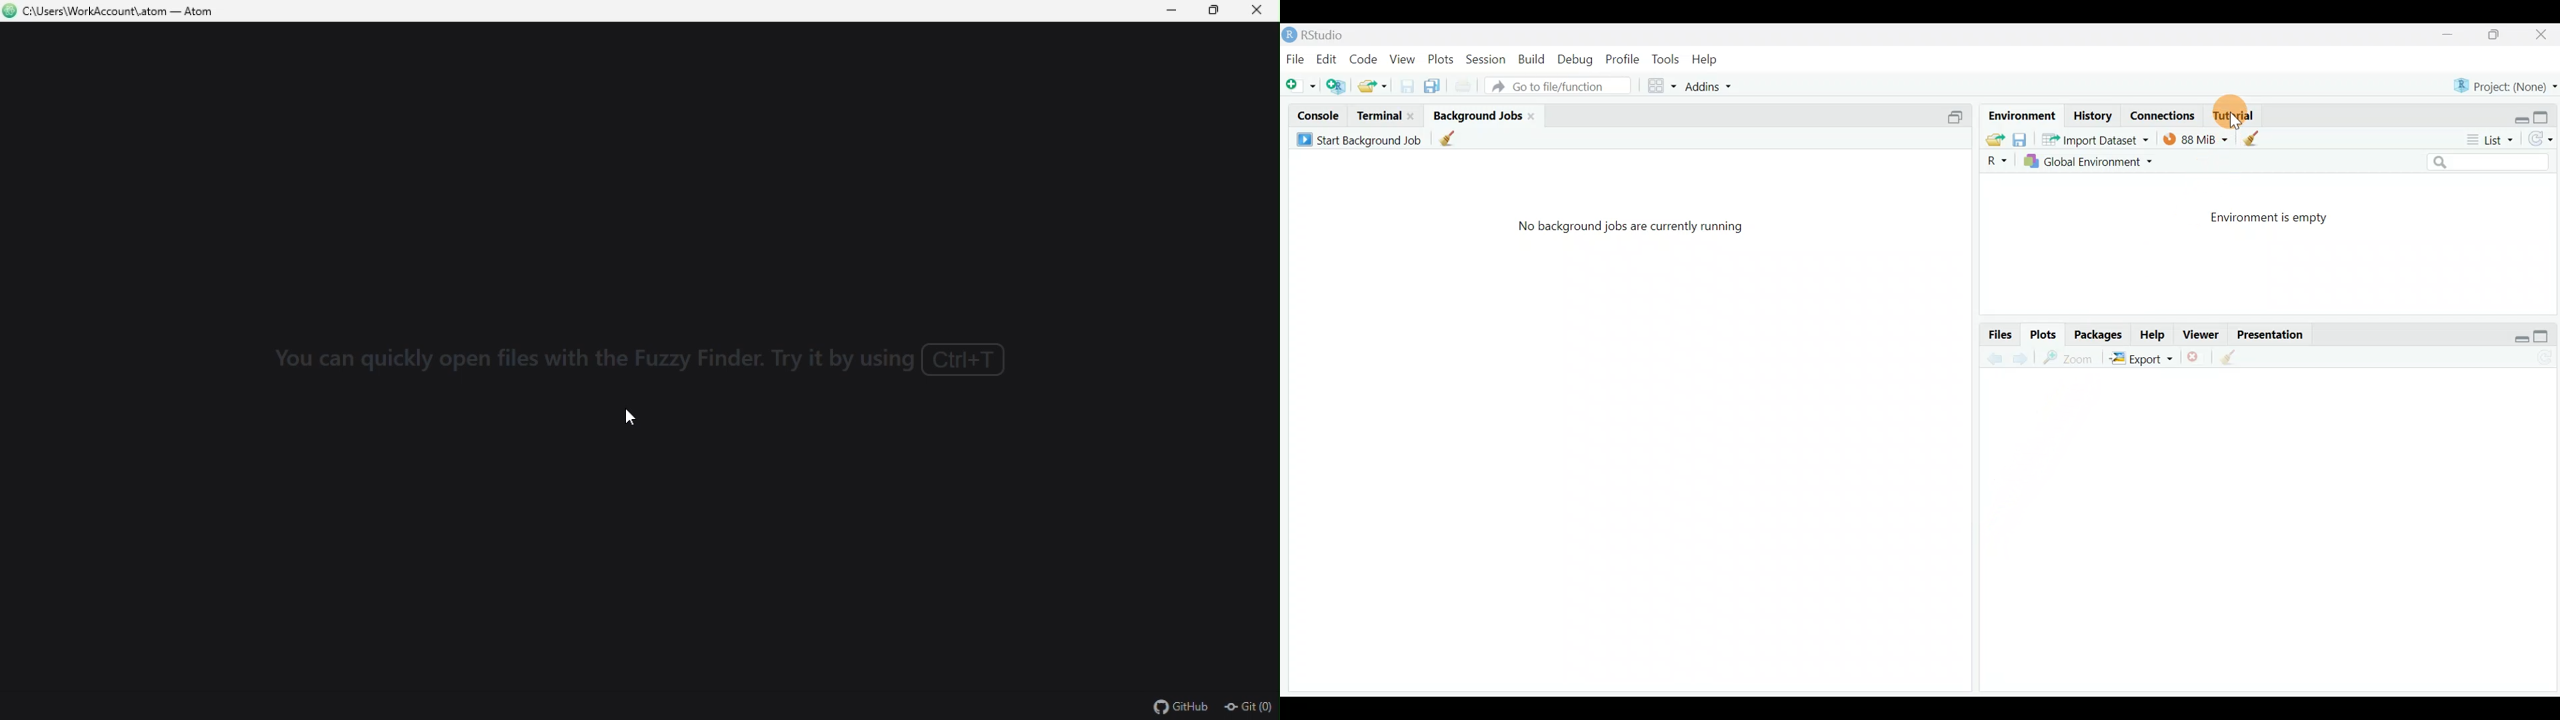  I want to click on RStudio, so click(1319, 35).